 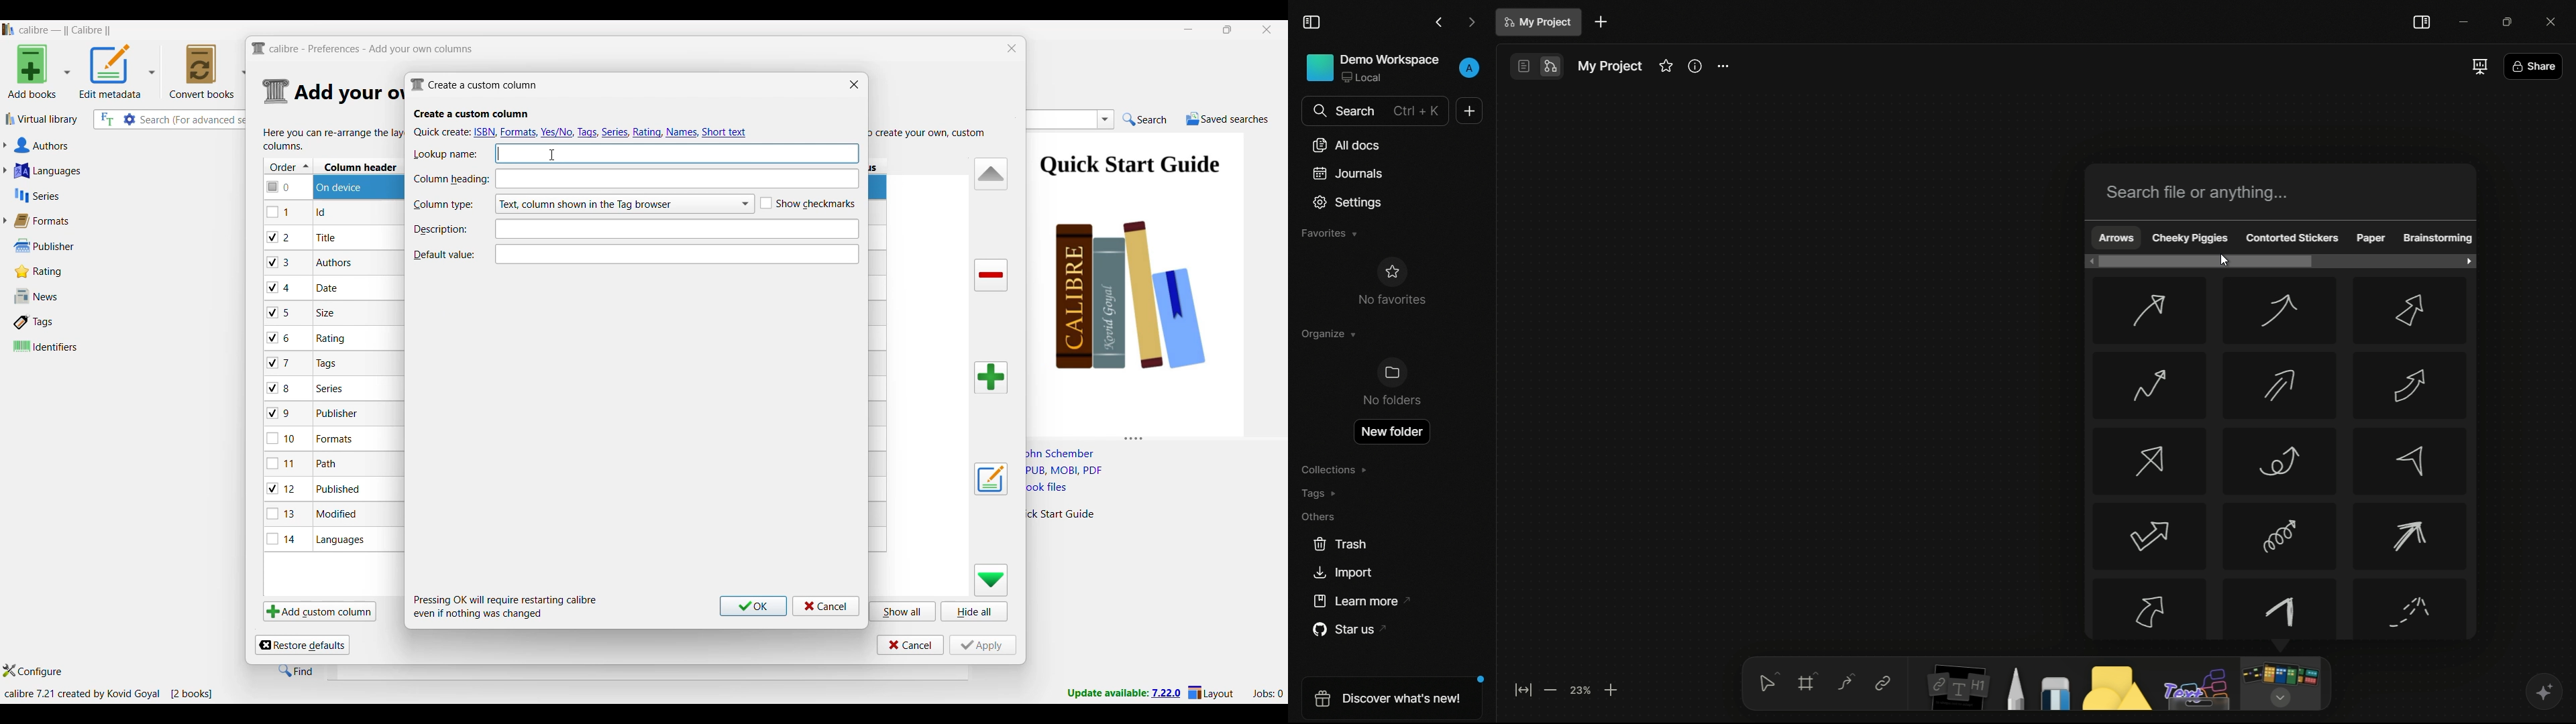 I want to click on Text, so click(x=674, y=228).